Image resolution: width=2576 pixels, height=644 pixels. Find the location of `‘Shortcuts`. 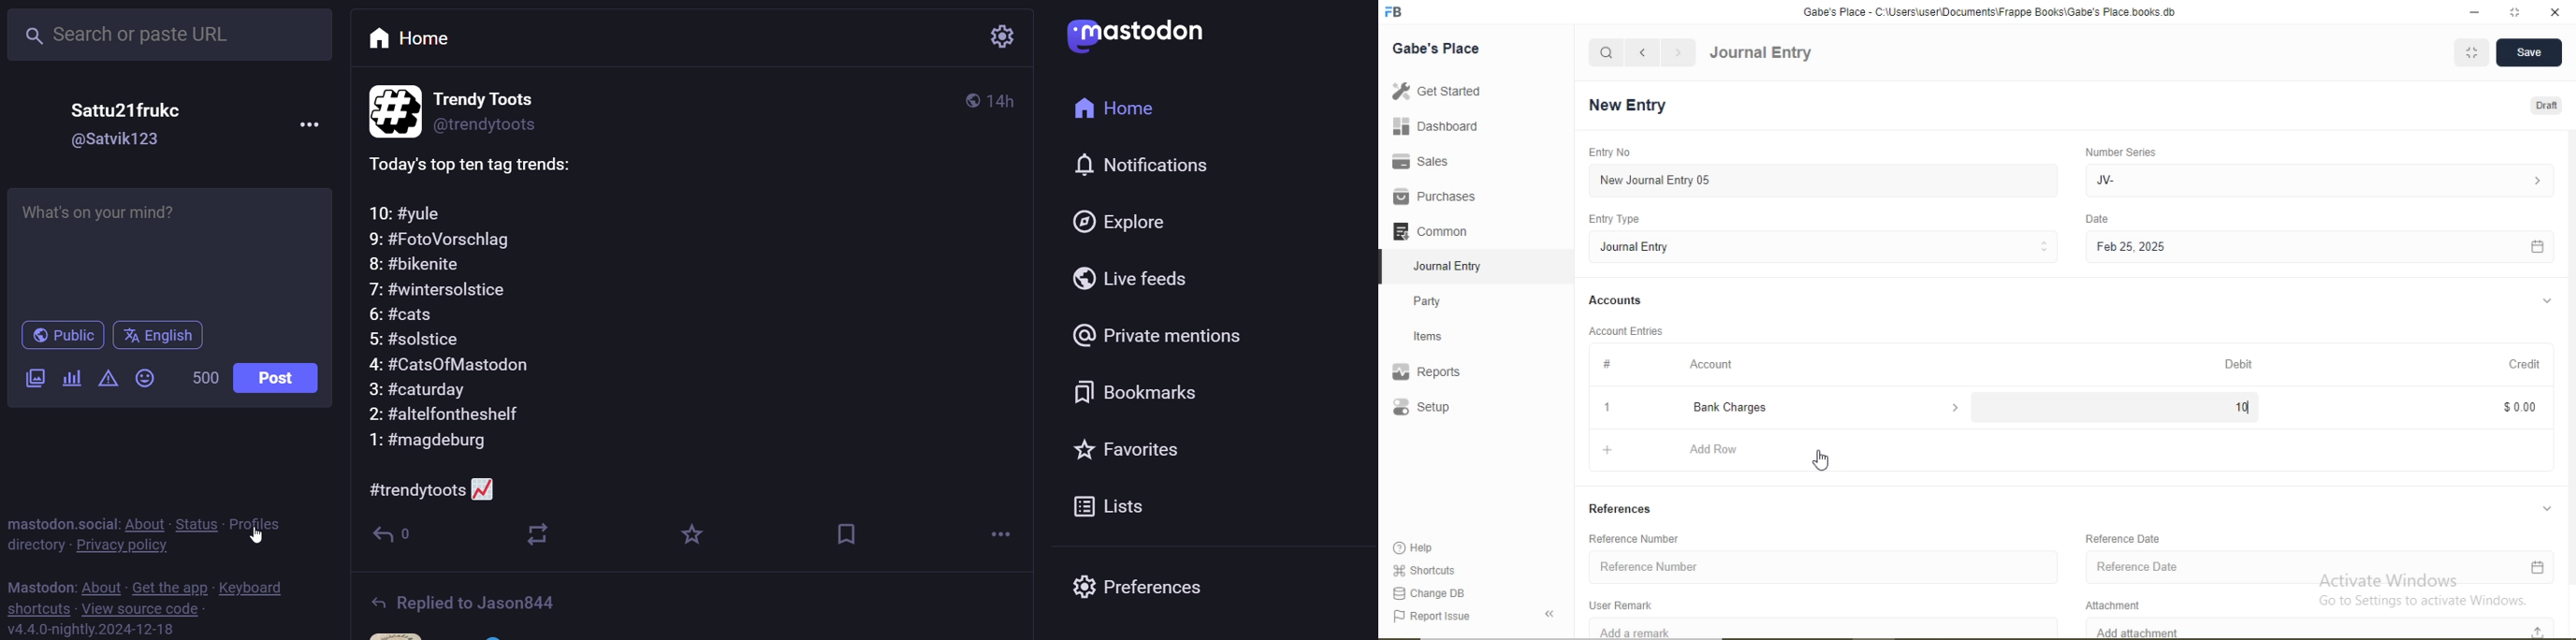

‘Shortcuts is located at coordinates (1426, 569).